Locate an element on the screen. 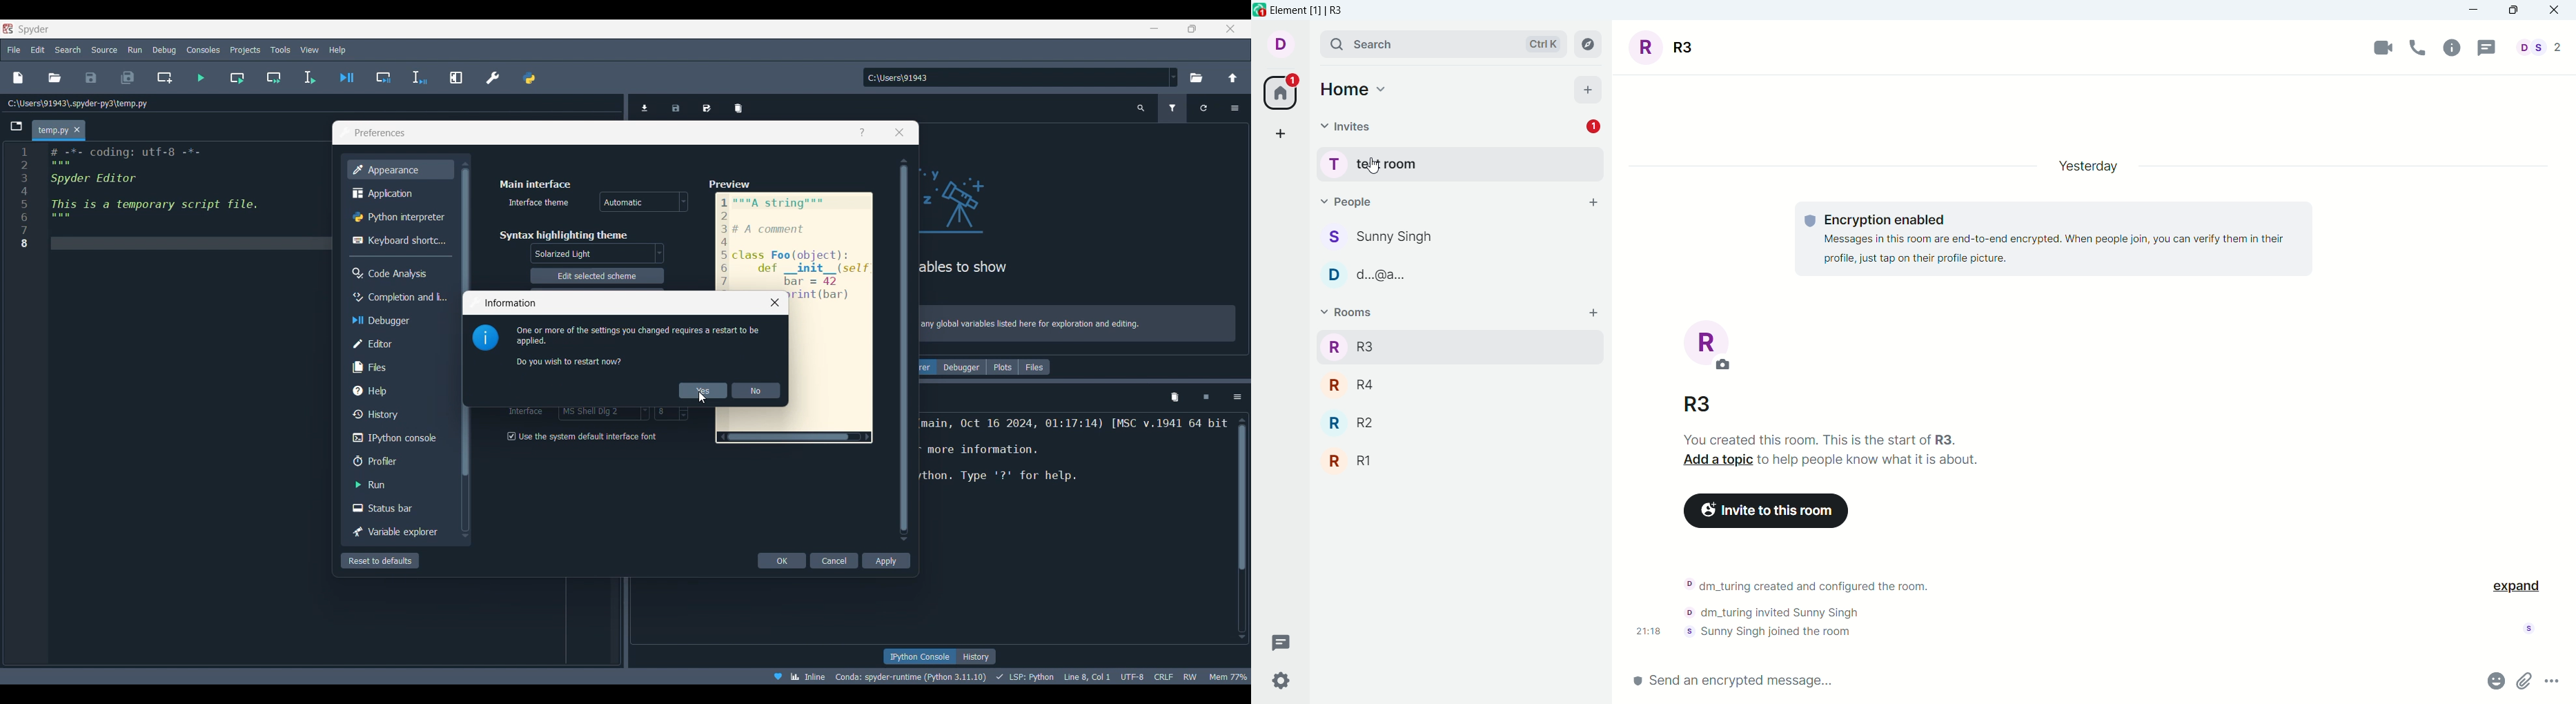 The height and width of the screenshot is (728, 2576). element is located at coordinates (1308, 10).